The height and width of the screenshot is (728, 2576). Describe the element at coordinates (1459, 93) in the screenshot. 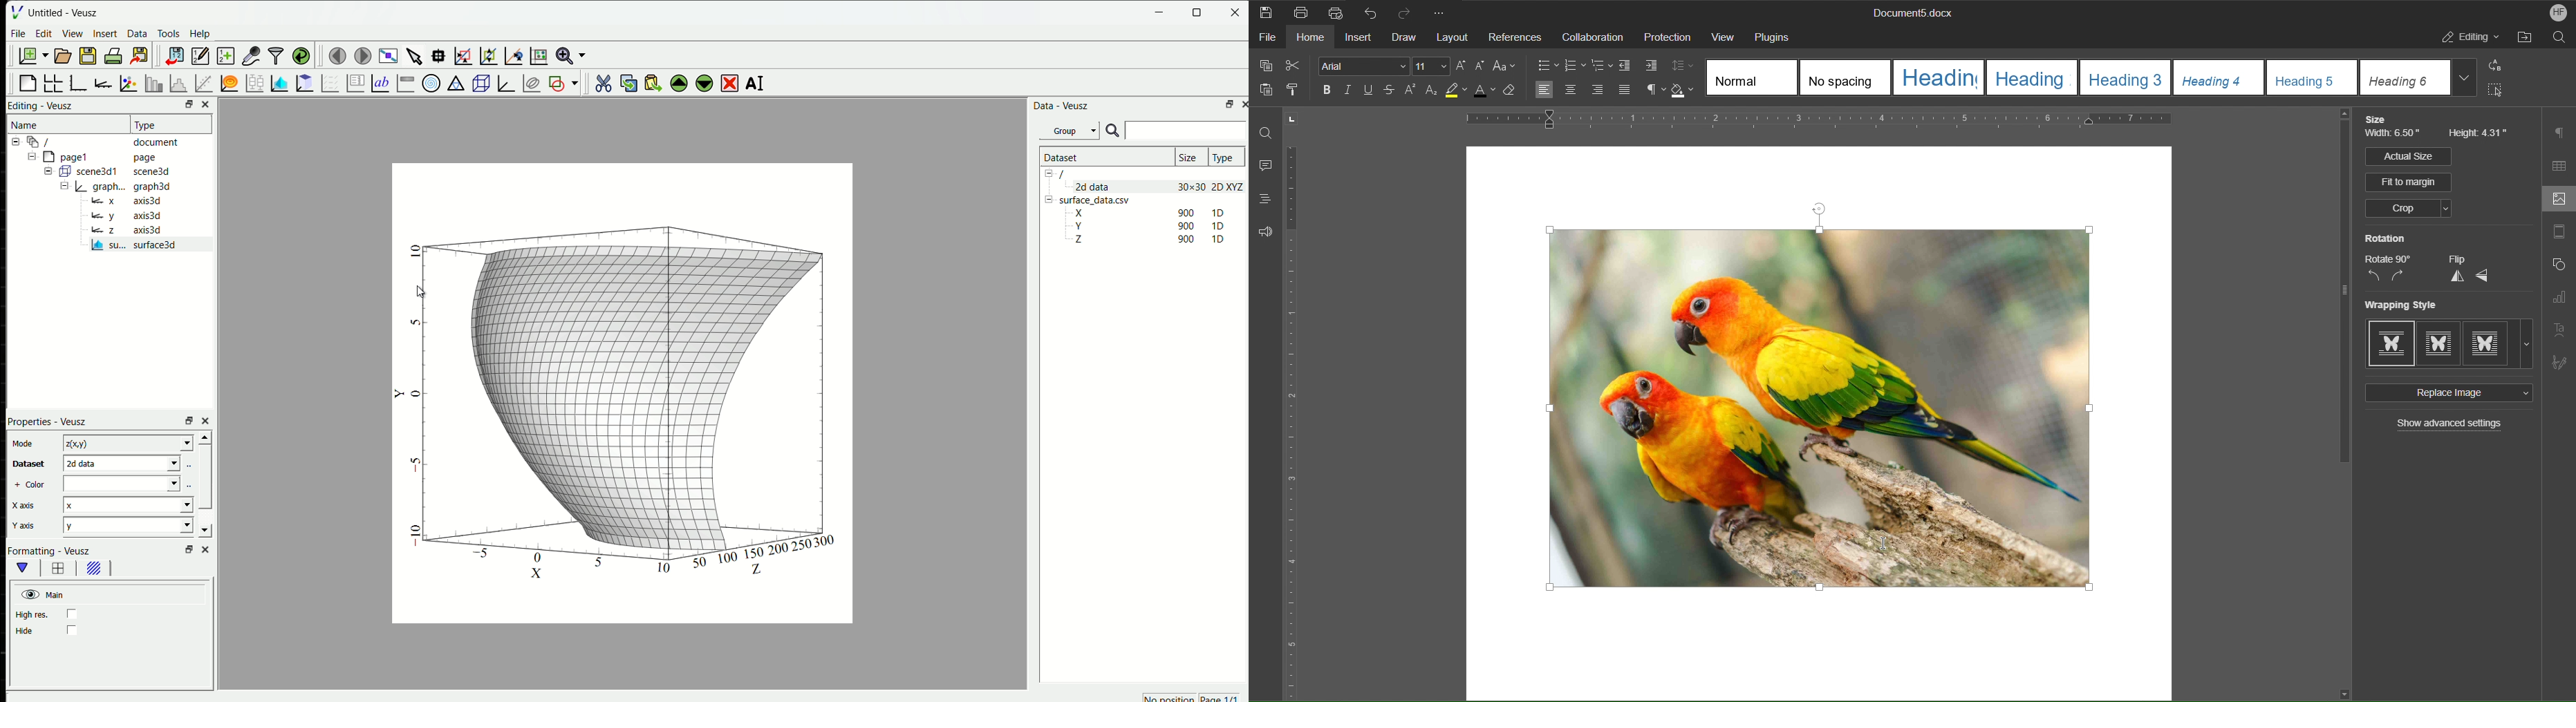

I see `Highlight` at that location.